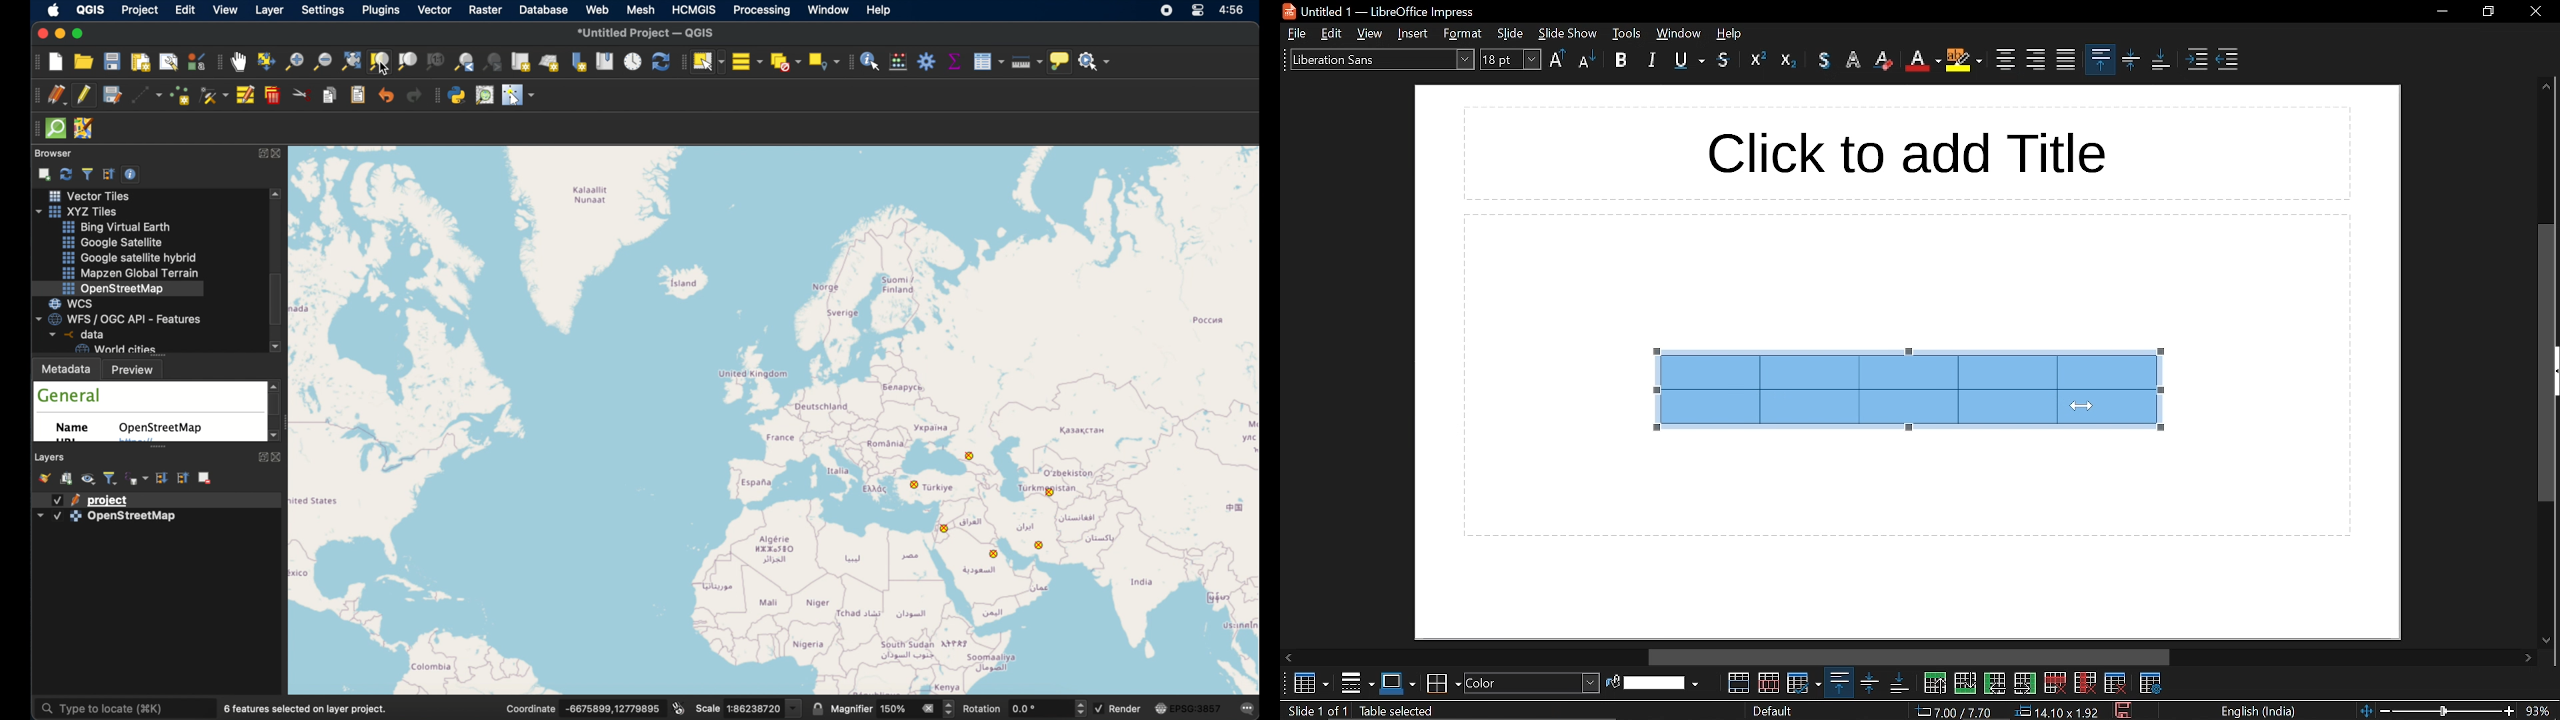  Describe the element at coordinates (1740, 683) in the screenshot. I see `merge cells` at that location.